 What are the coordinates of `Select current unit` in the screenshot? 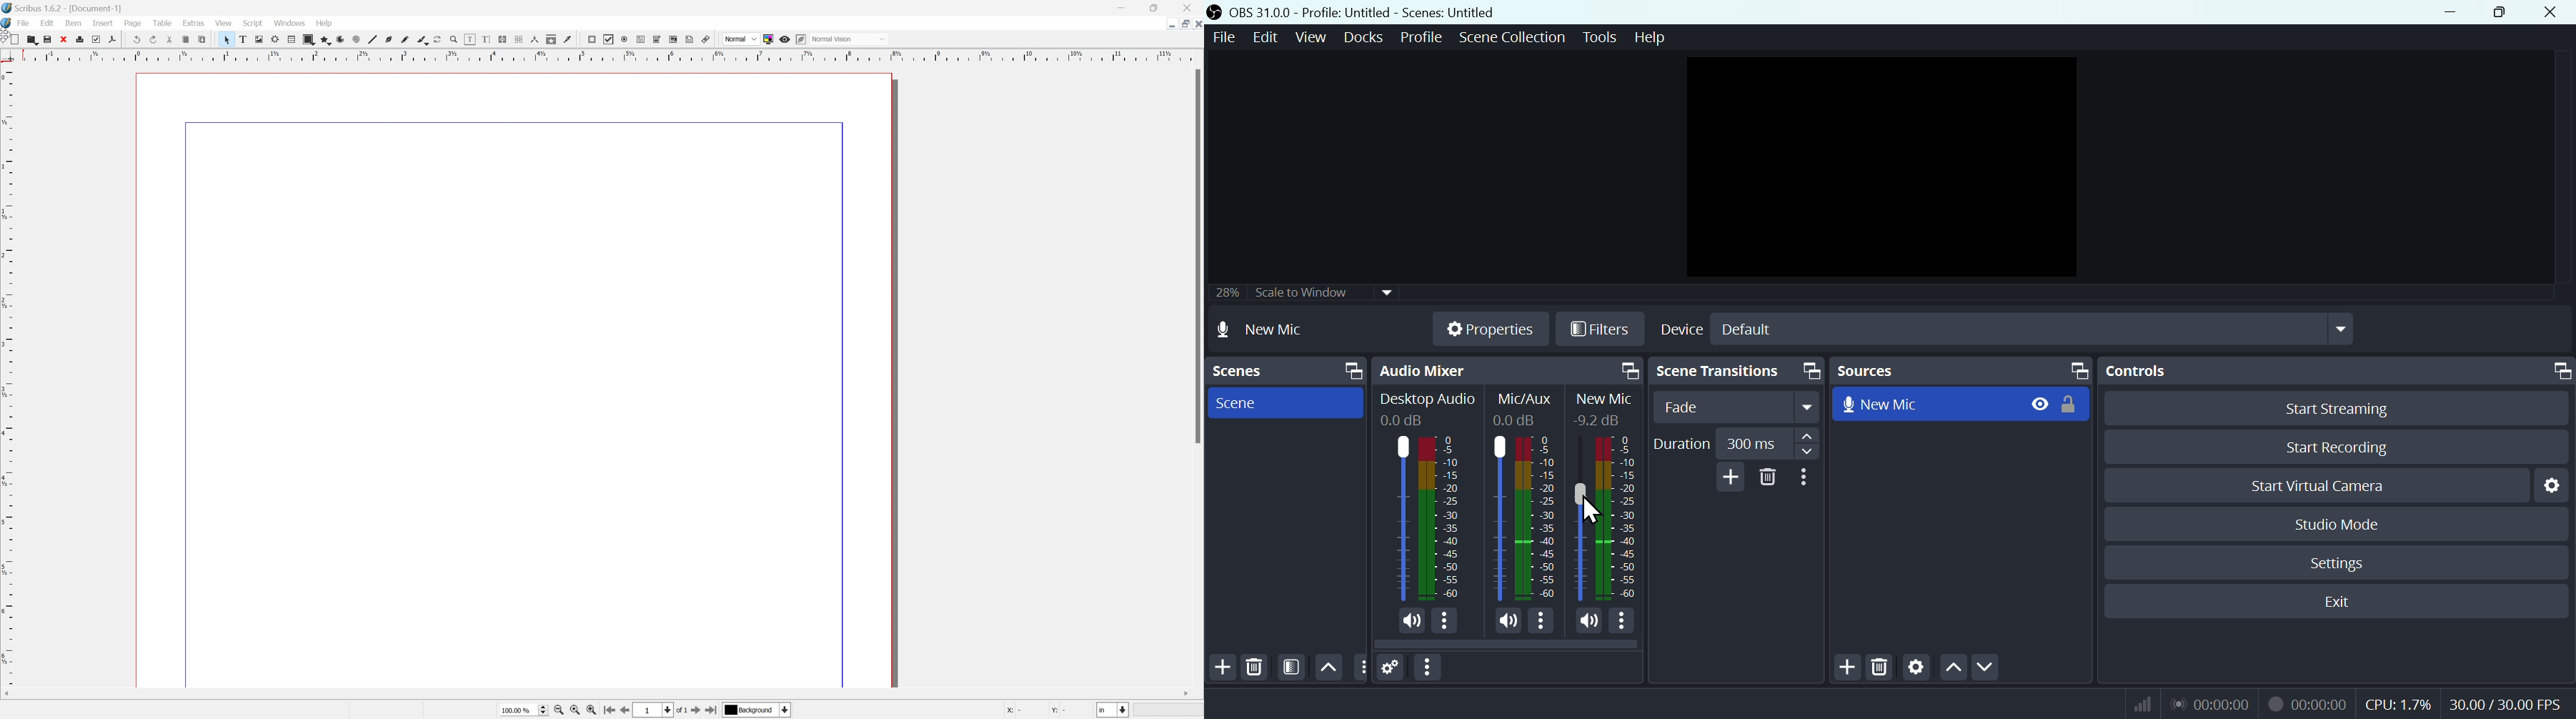 It's located at (1112, 710).